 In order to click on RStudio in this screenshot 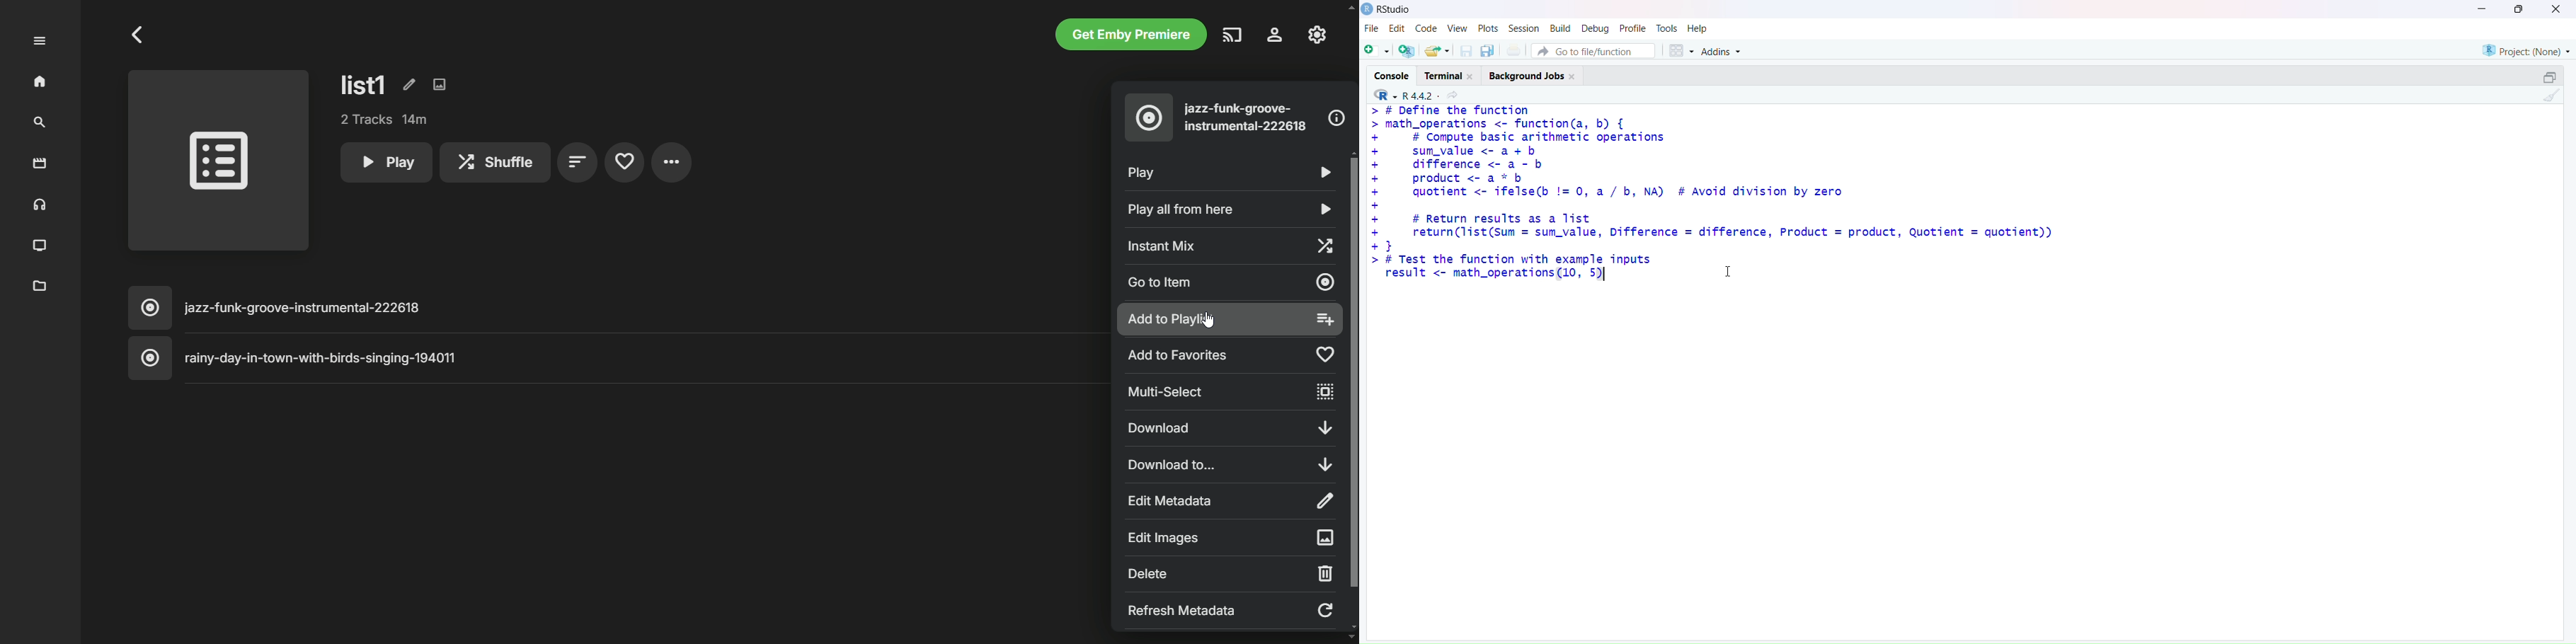, I will do `click(1388, 10)`.